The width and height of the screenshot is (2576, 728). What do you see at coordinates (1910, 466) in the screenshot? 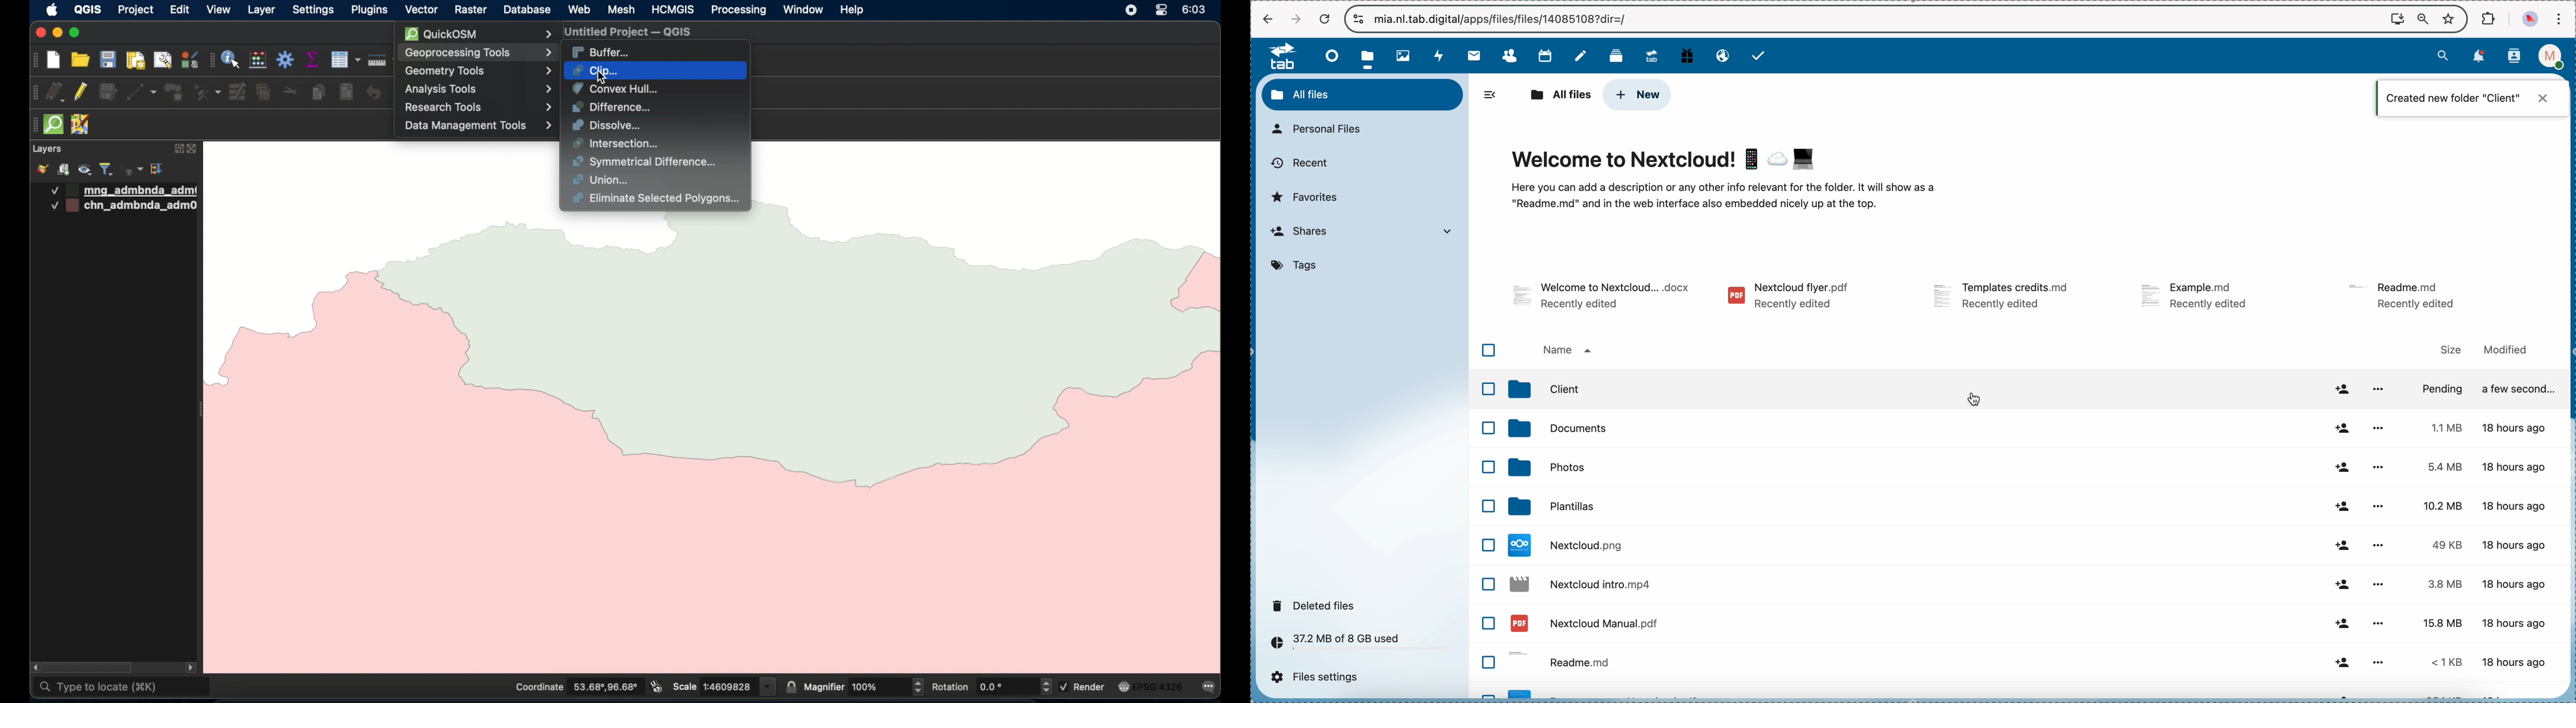
I see `templates` at bounding box center [1910, 466].